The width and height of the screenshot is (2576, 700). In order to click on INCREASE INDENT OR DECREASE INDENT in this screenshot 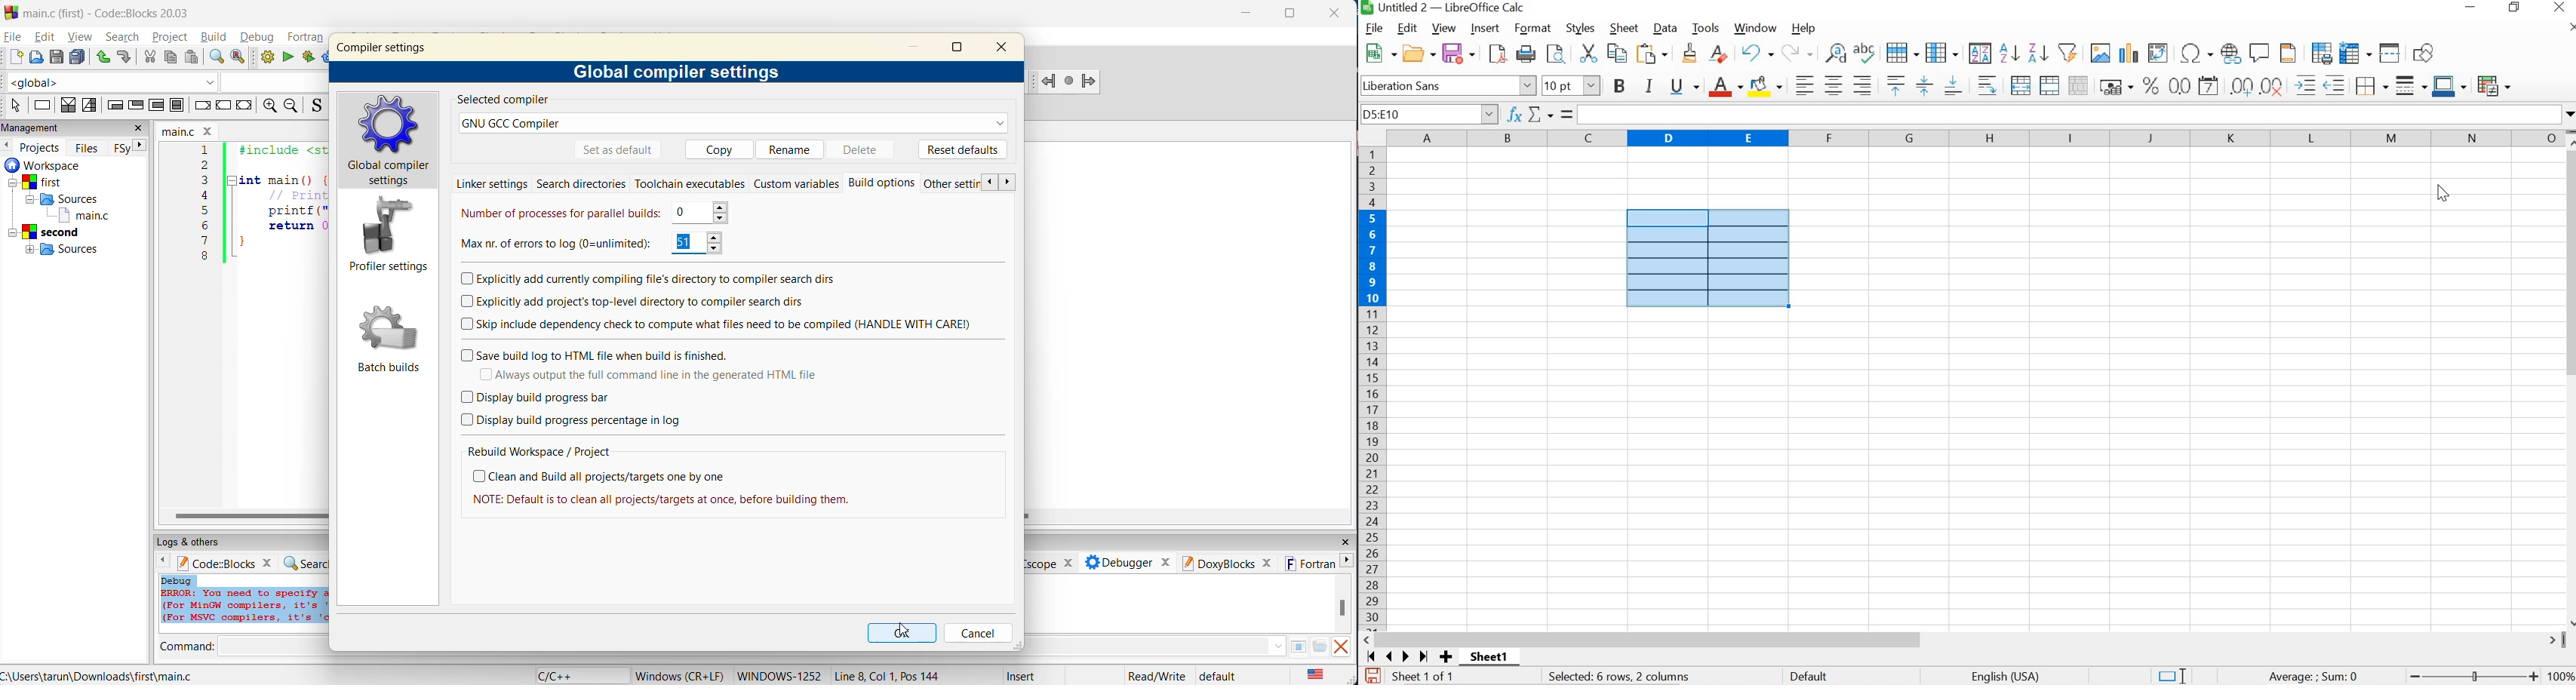, I will do `click(2320, 86)`.